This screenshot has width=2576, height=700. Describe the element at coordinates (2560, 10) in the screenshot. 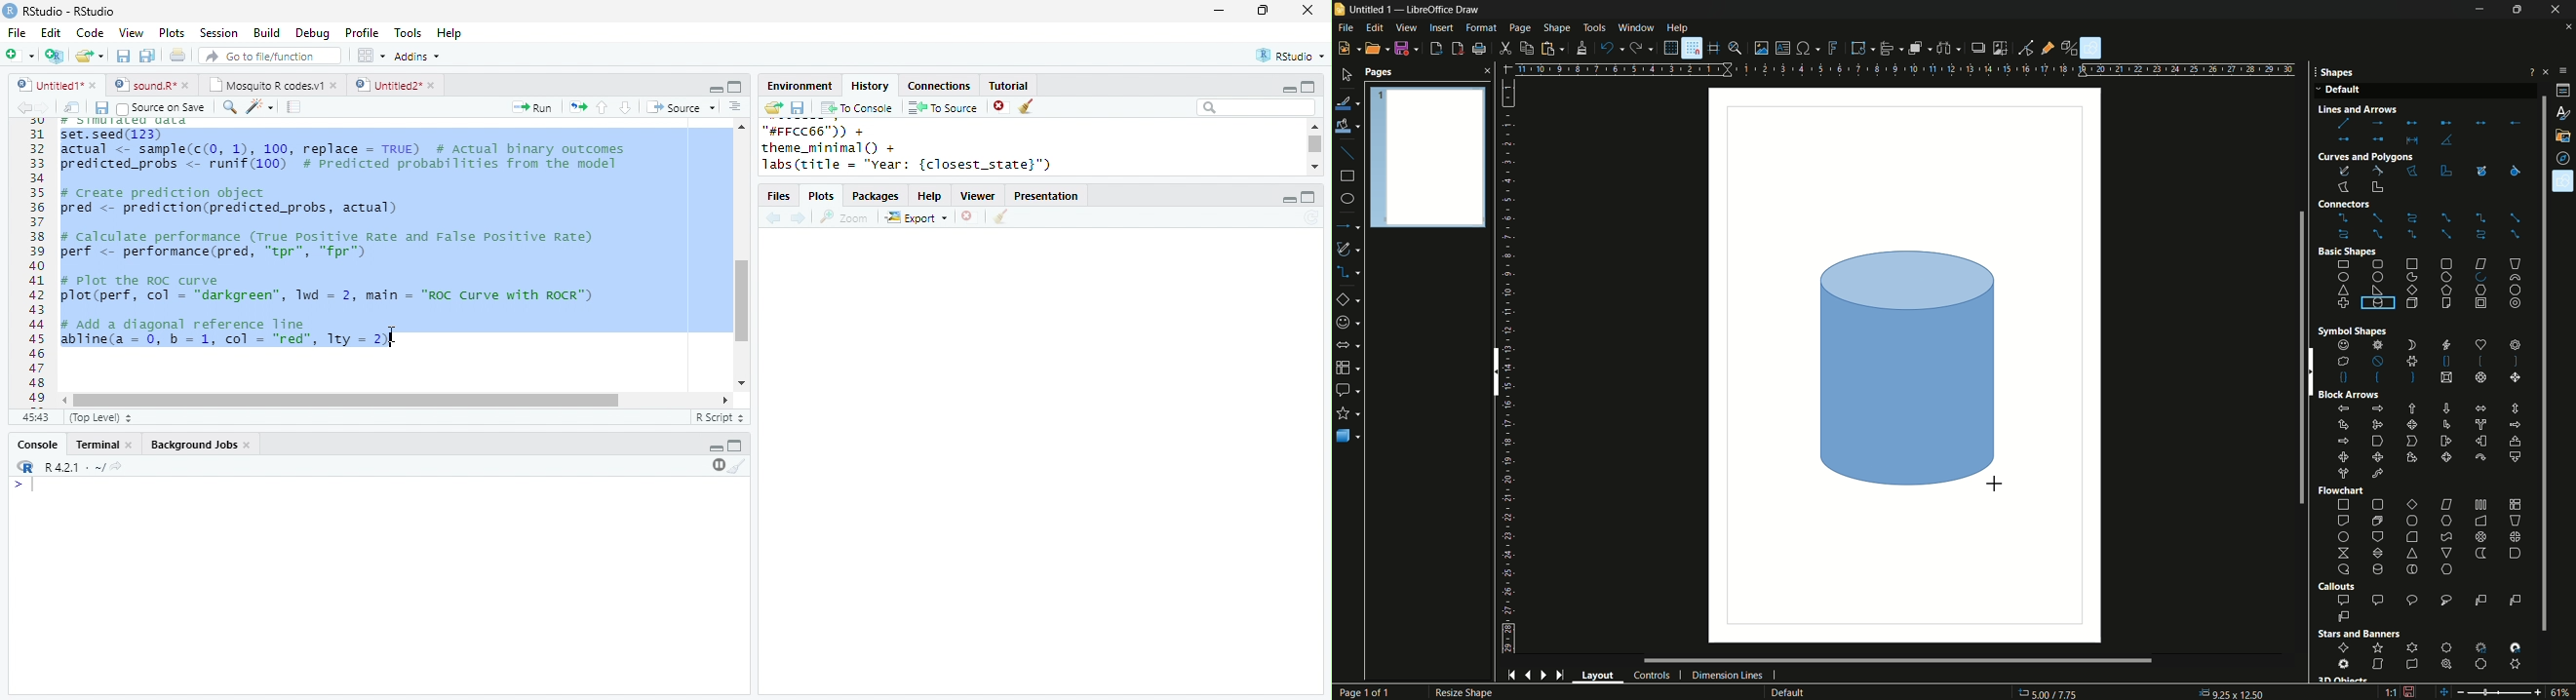

I see `close app` at that location.